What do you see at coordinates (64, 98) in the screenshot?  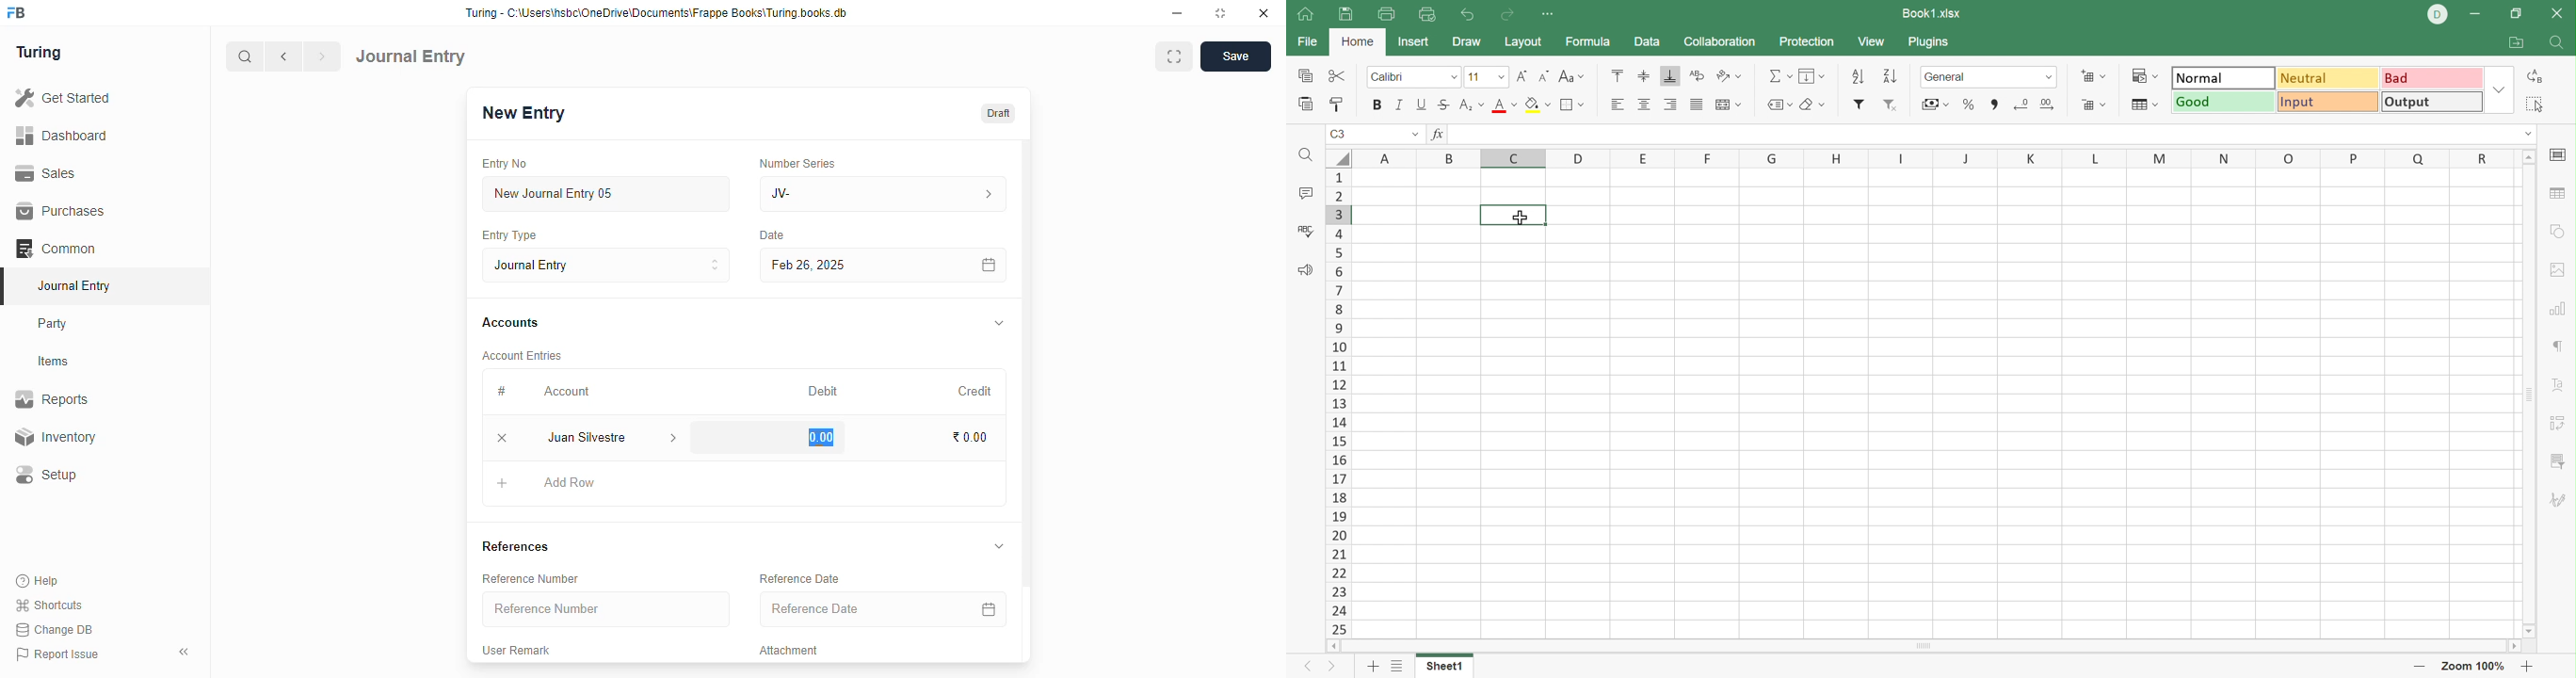 I see `get started` at bounding box center [64, 98].